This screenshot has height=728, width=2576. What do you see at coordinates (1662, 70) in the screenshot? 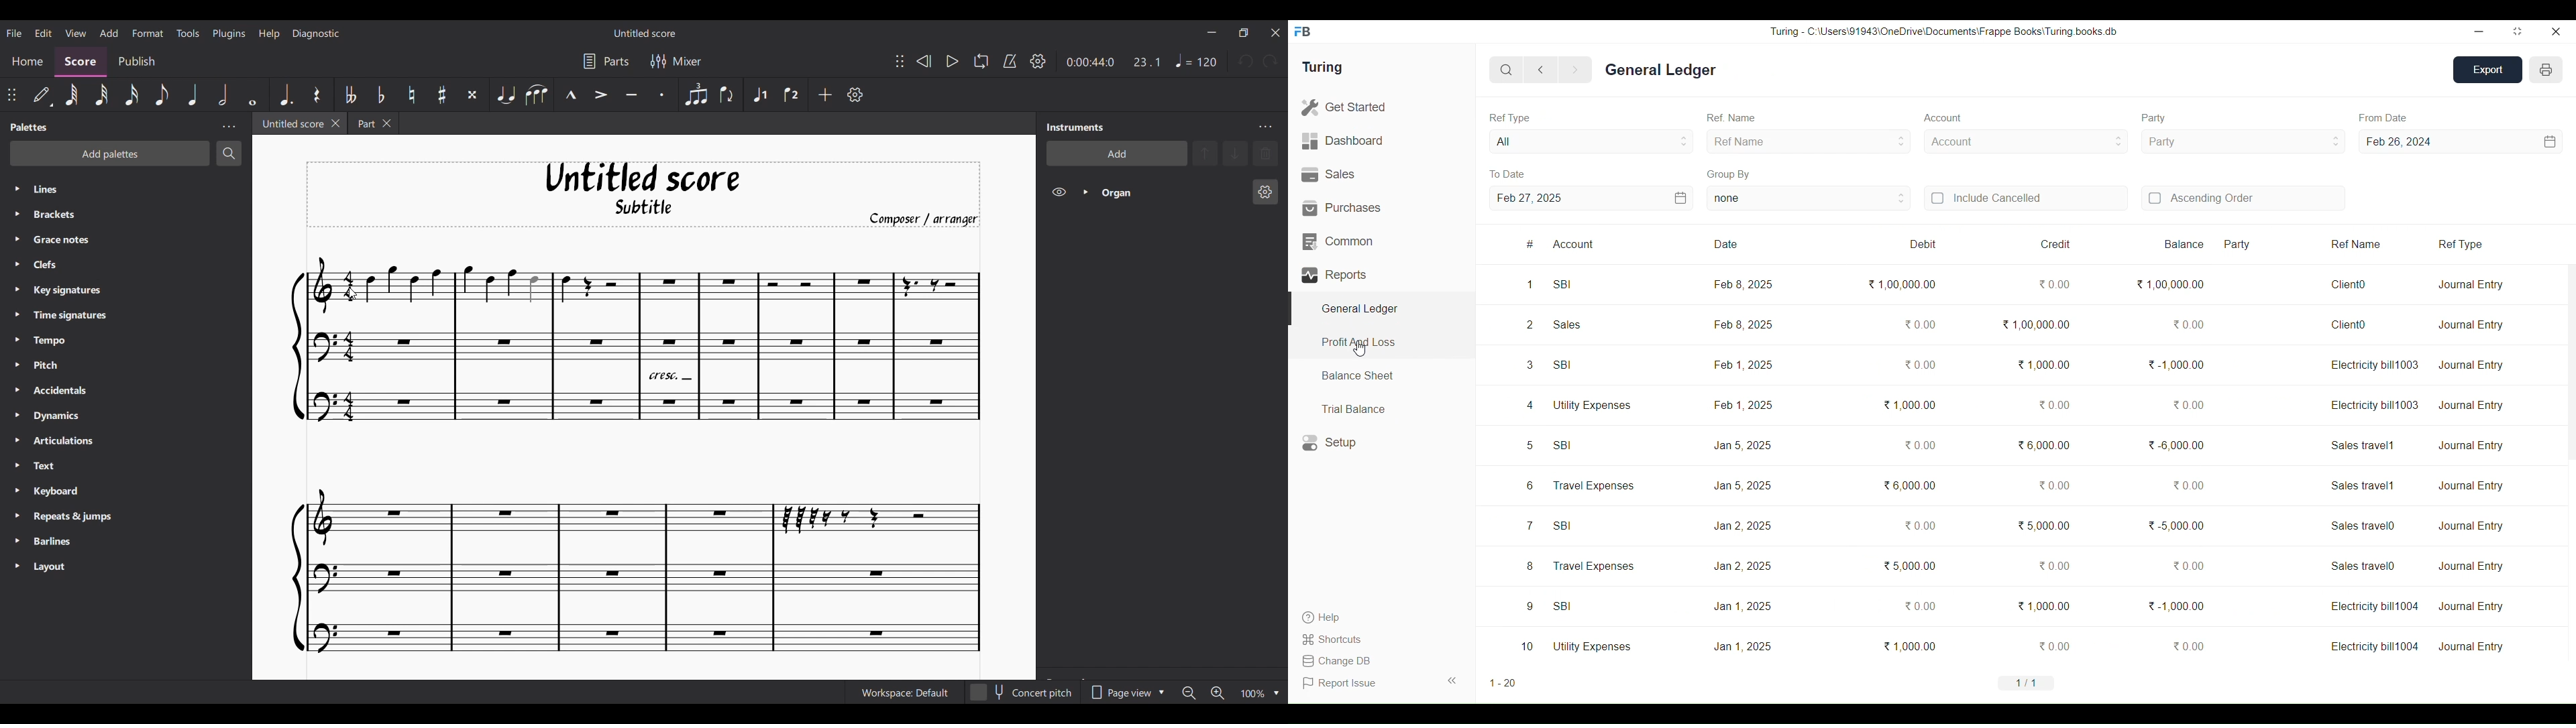
I see `General Ledger` at bounding box center [1662, 70].